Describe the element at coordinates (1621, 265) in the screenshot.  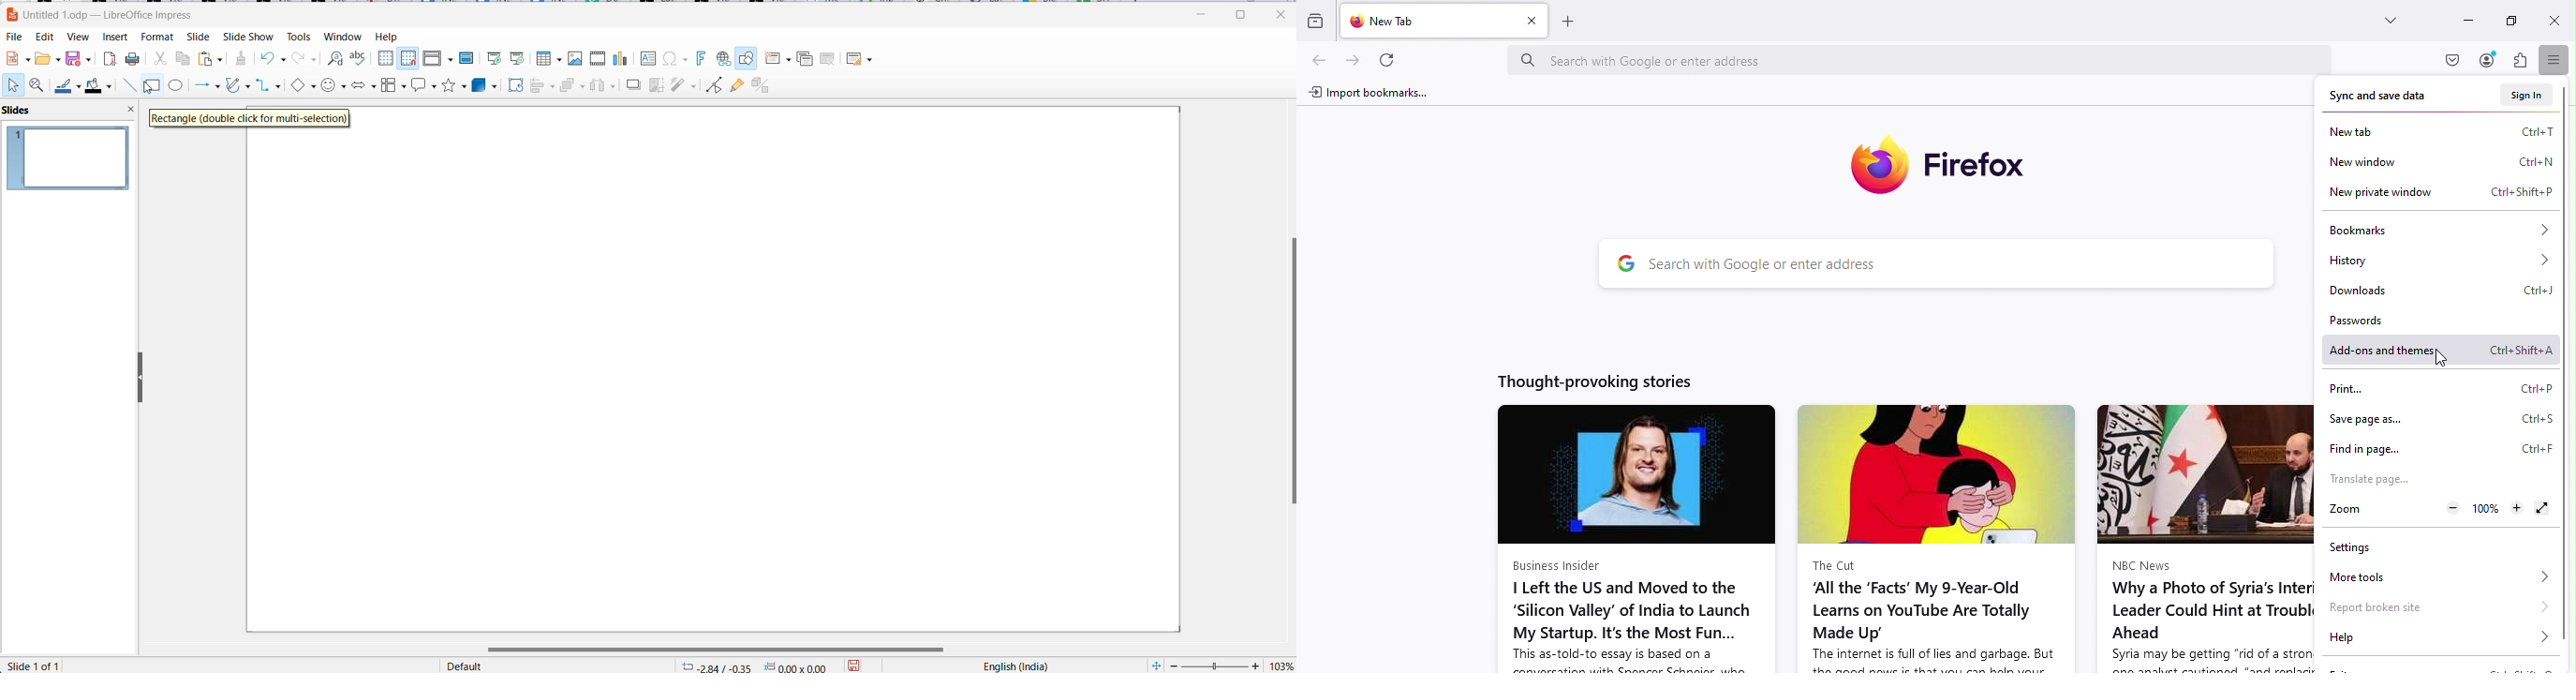
I see `google logo` at that location.